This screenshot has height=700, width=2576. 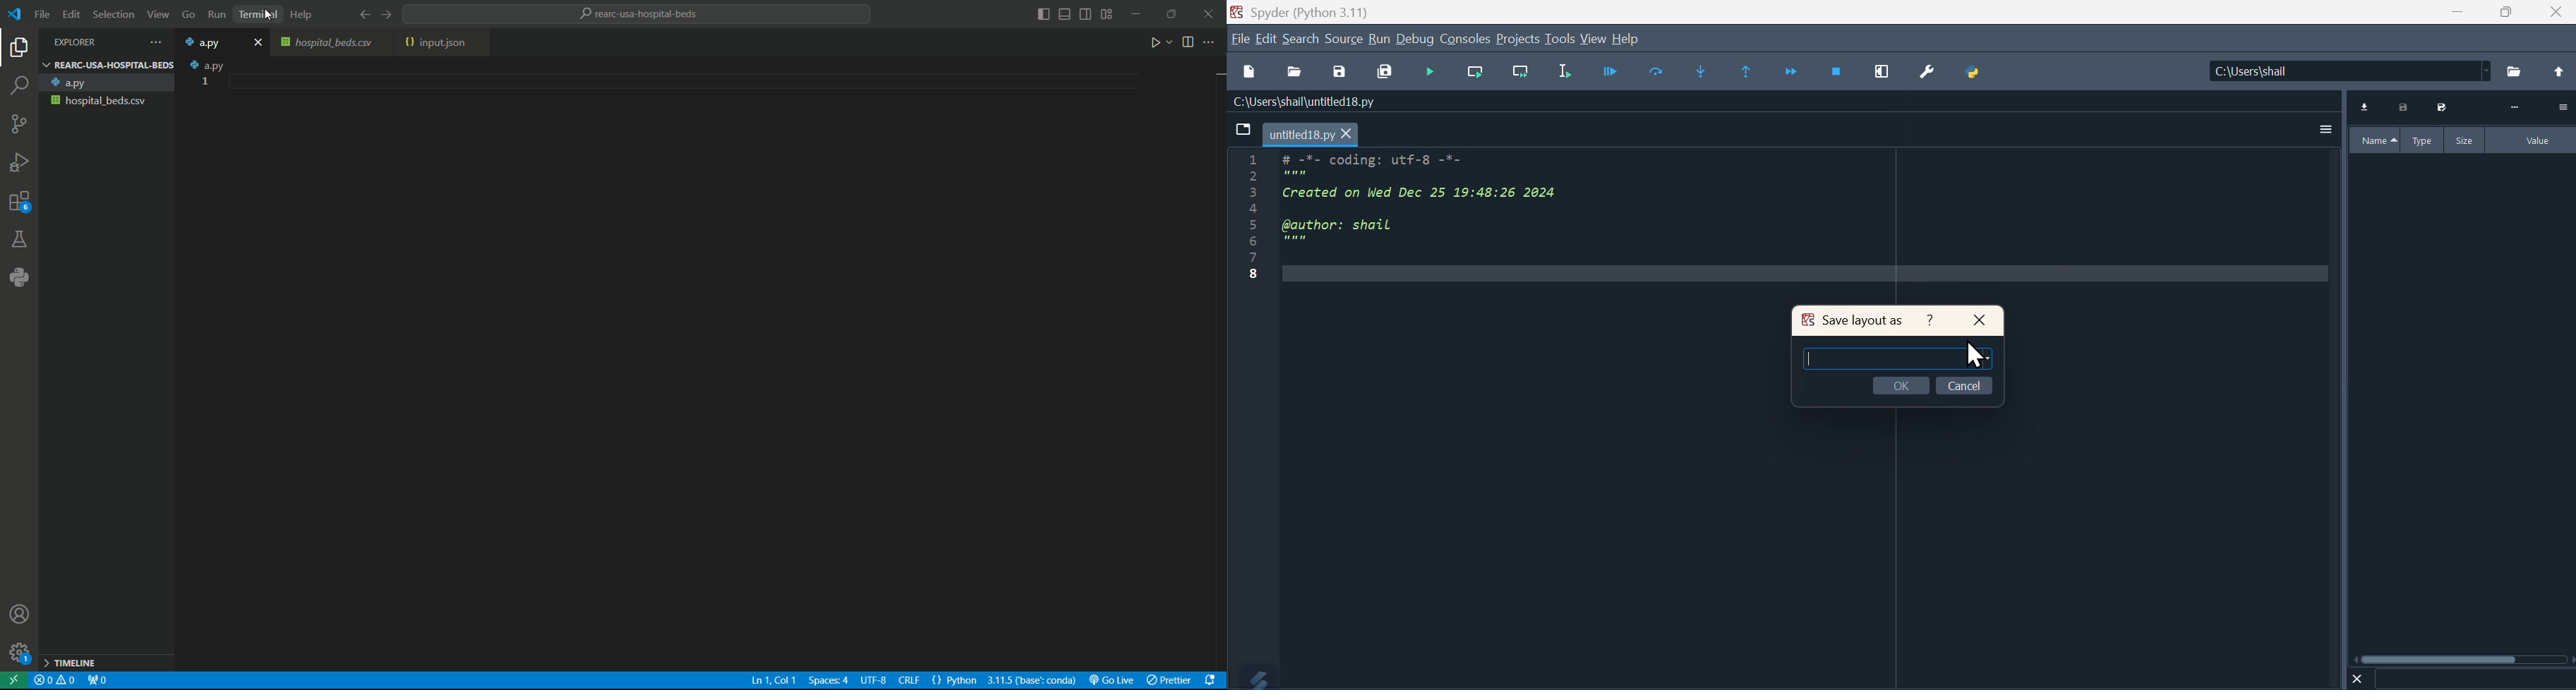 I want to click on open a remote window, so click(x=15, y=681).